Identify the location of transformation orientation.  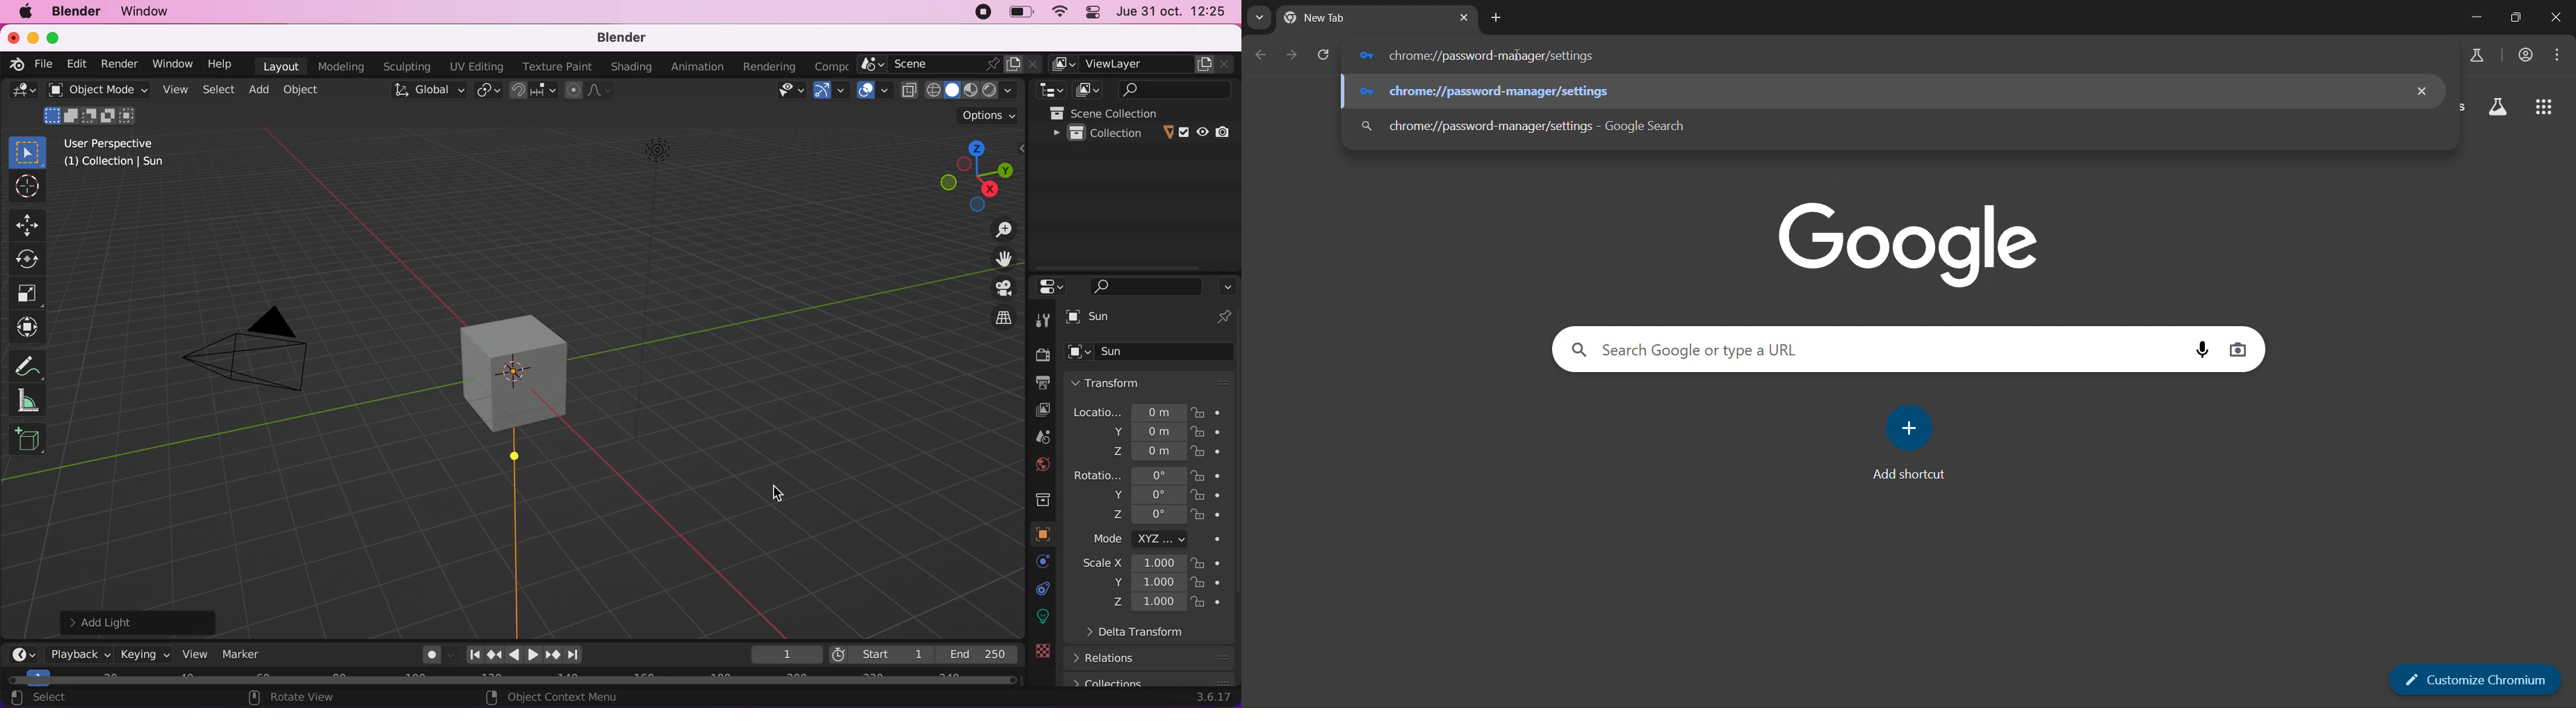
(430, 90).